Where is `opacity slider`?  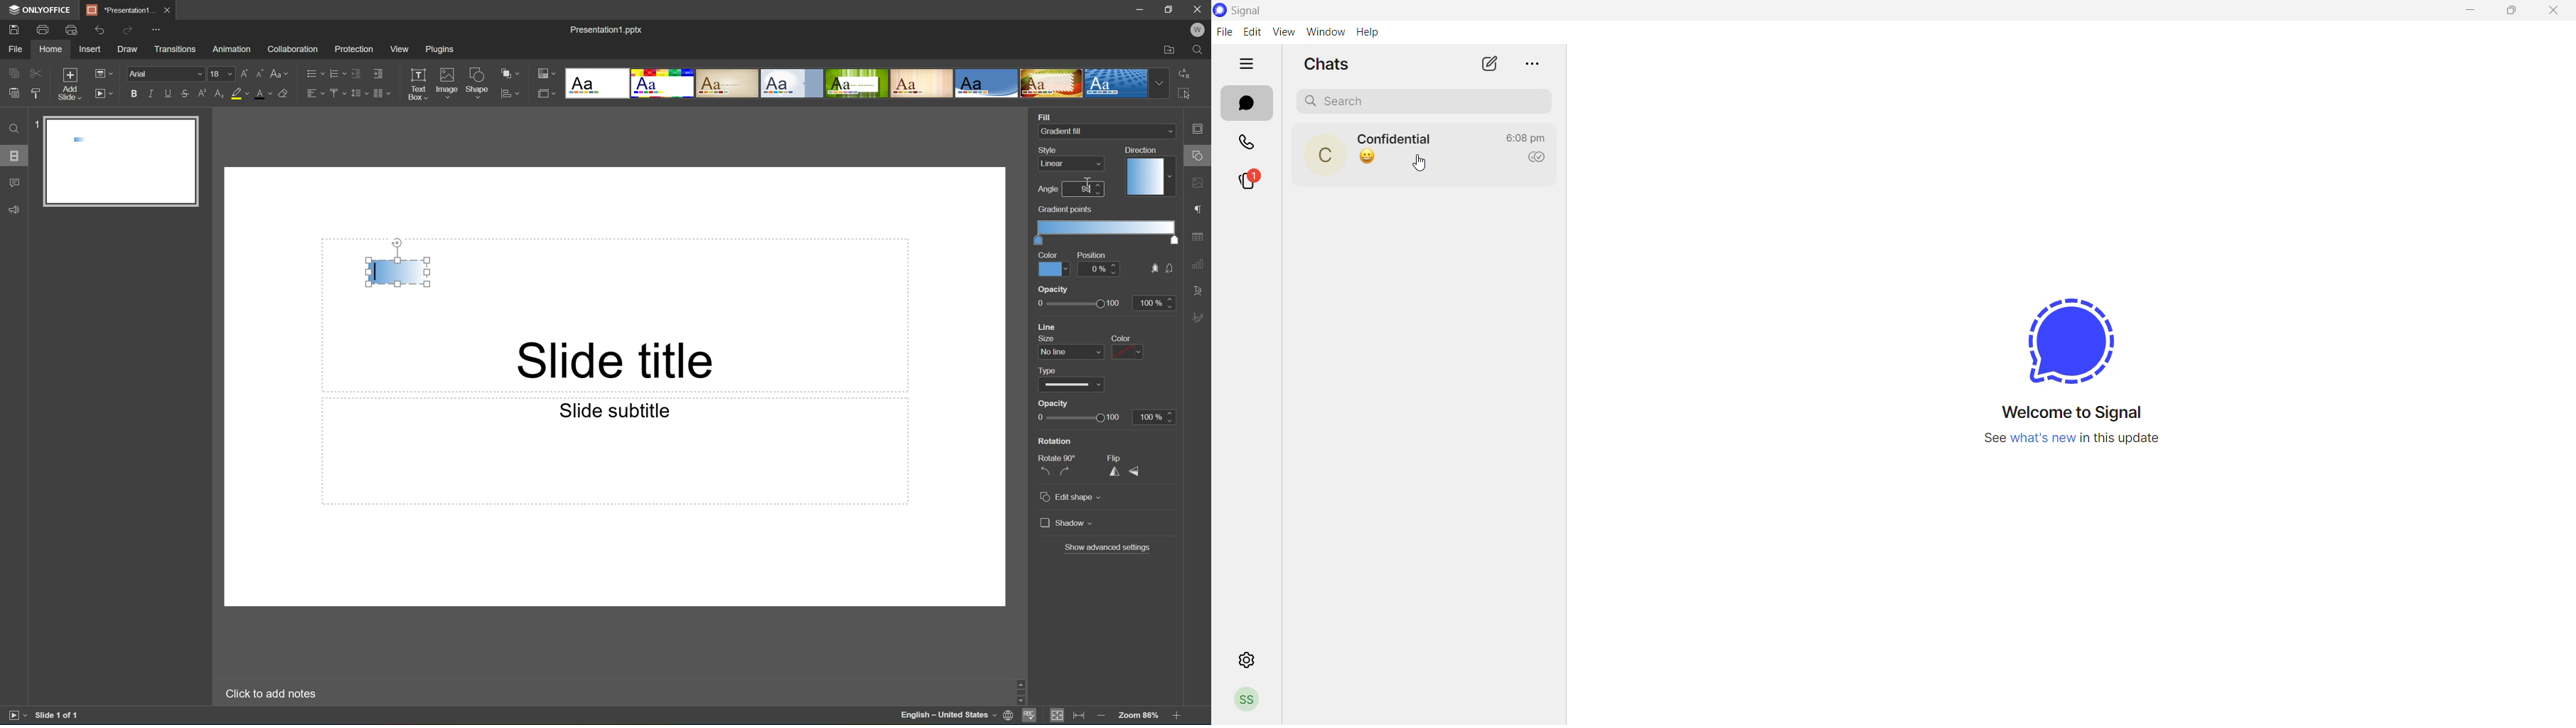
opacity slider is located at coordinates (1074, 303).